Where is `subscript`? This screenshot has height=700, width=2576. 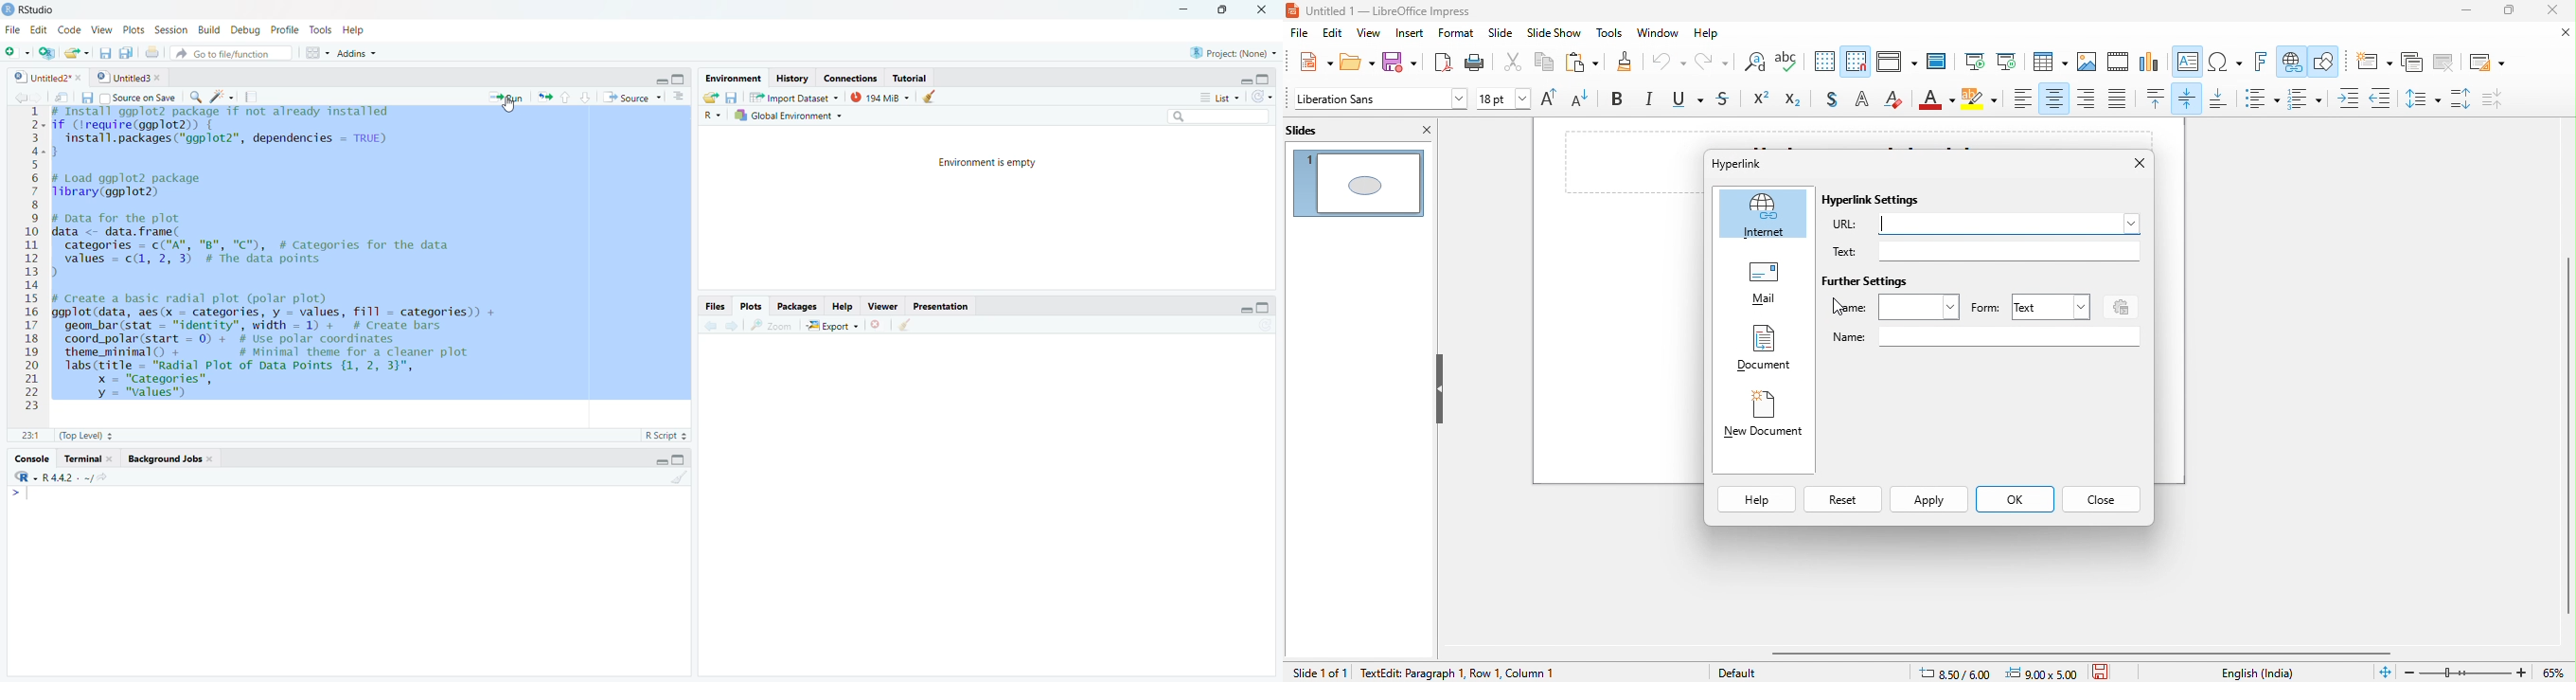 subscript is located at coordinates (1797, 100).